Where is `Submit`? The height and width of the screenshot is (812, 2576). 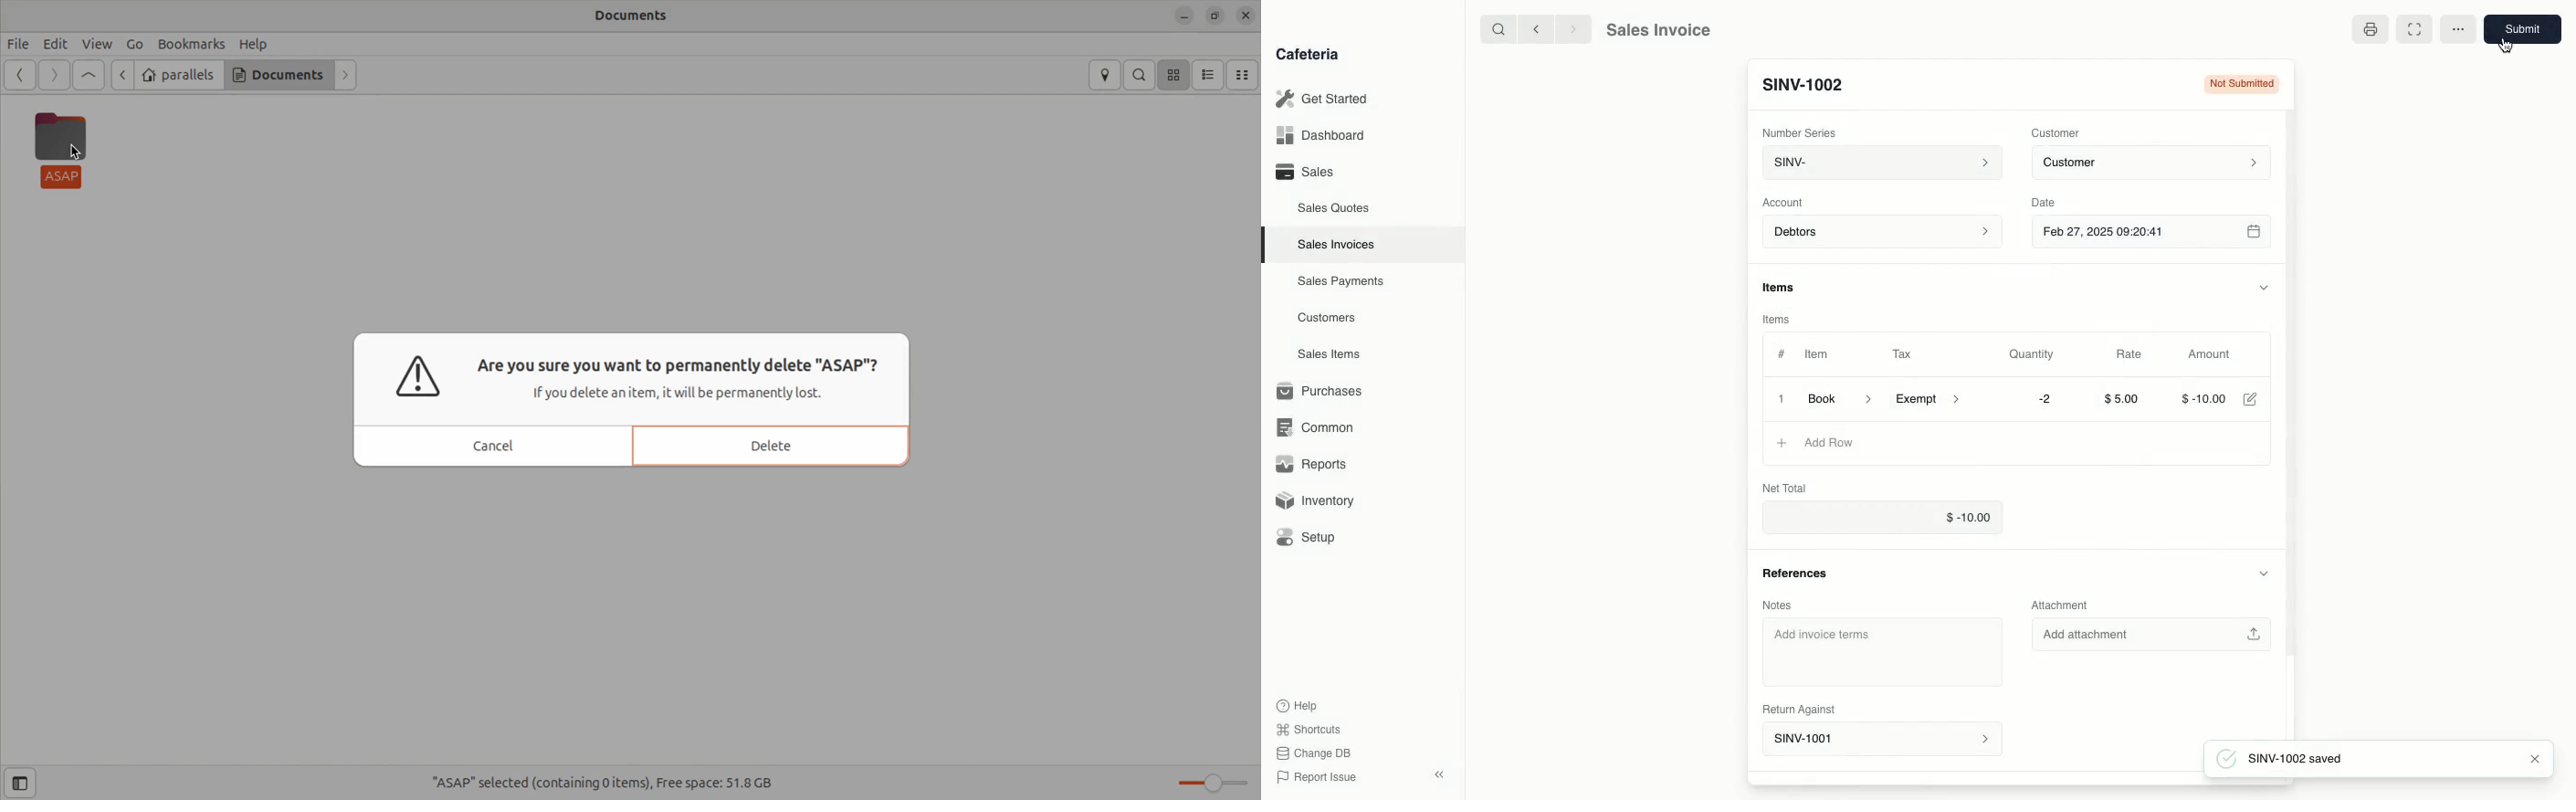
Submit is located at coordinates (2521, 29).